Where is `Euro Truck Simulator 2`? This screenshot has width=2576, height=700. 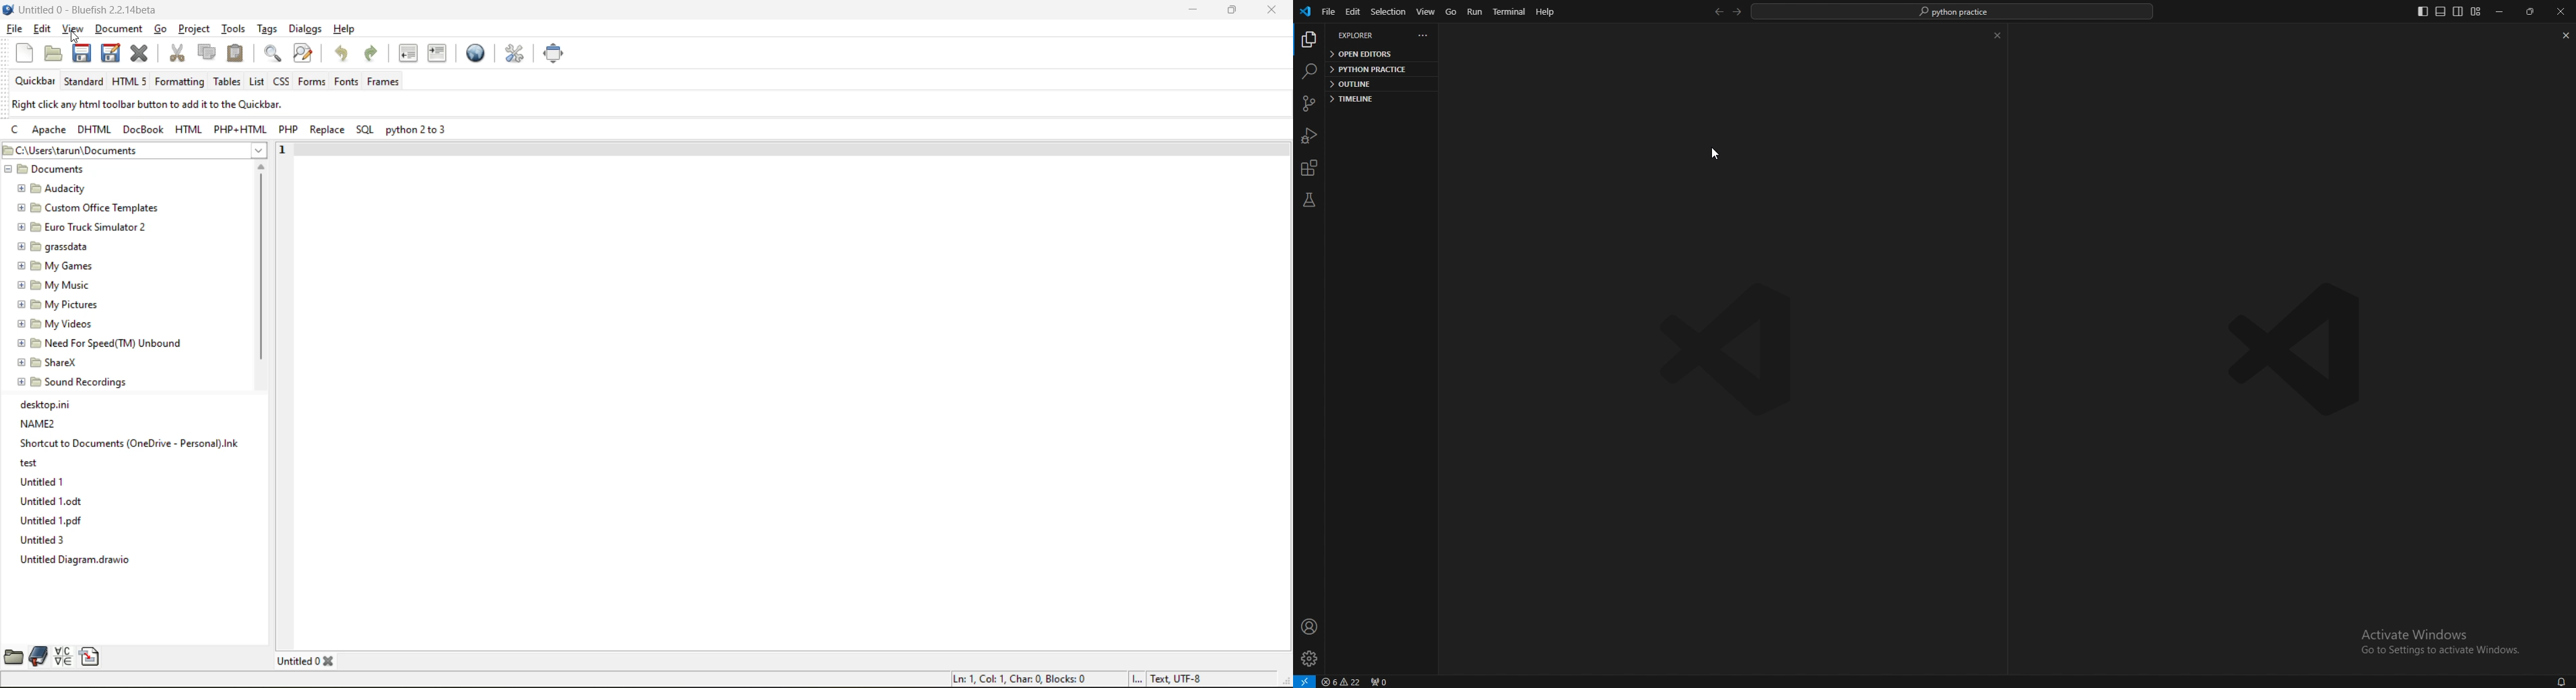 Euro Truck Simulator 2 is located at coordinates (84, 227).